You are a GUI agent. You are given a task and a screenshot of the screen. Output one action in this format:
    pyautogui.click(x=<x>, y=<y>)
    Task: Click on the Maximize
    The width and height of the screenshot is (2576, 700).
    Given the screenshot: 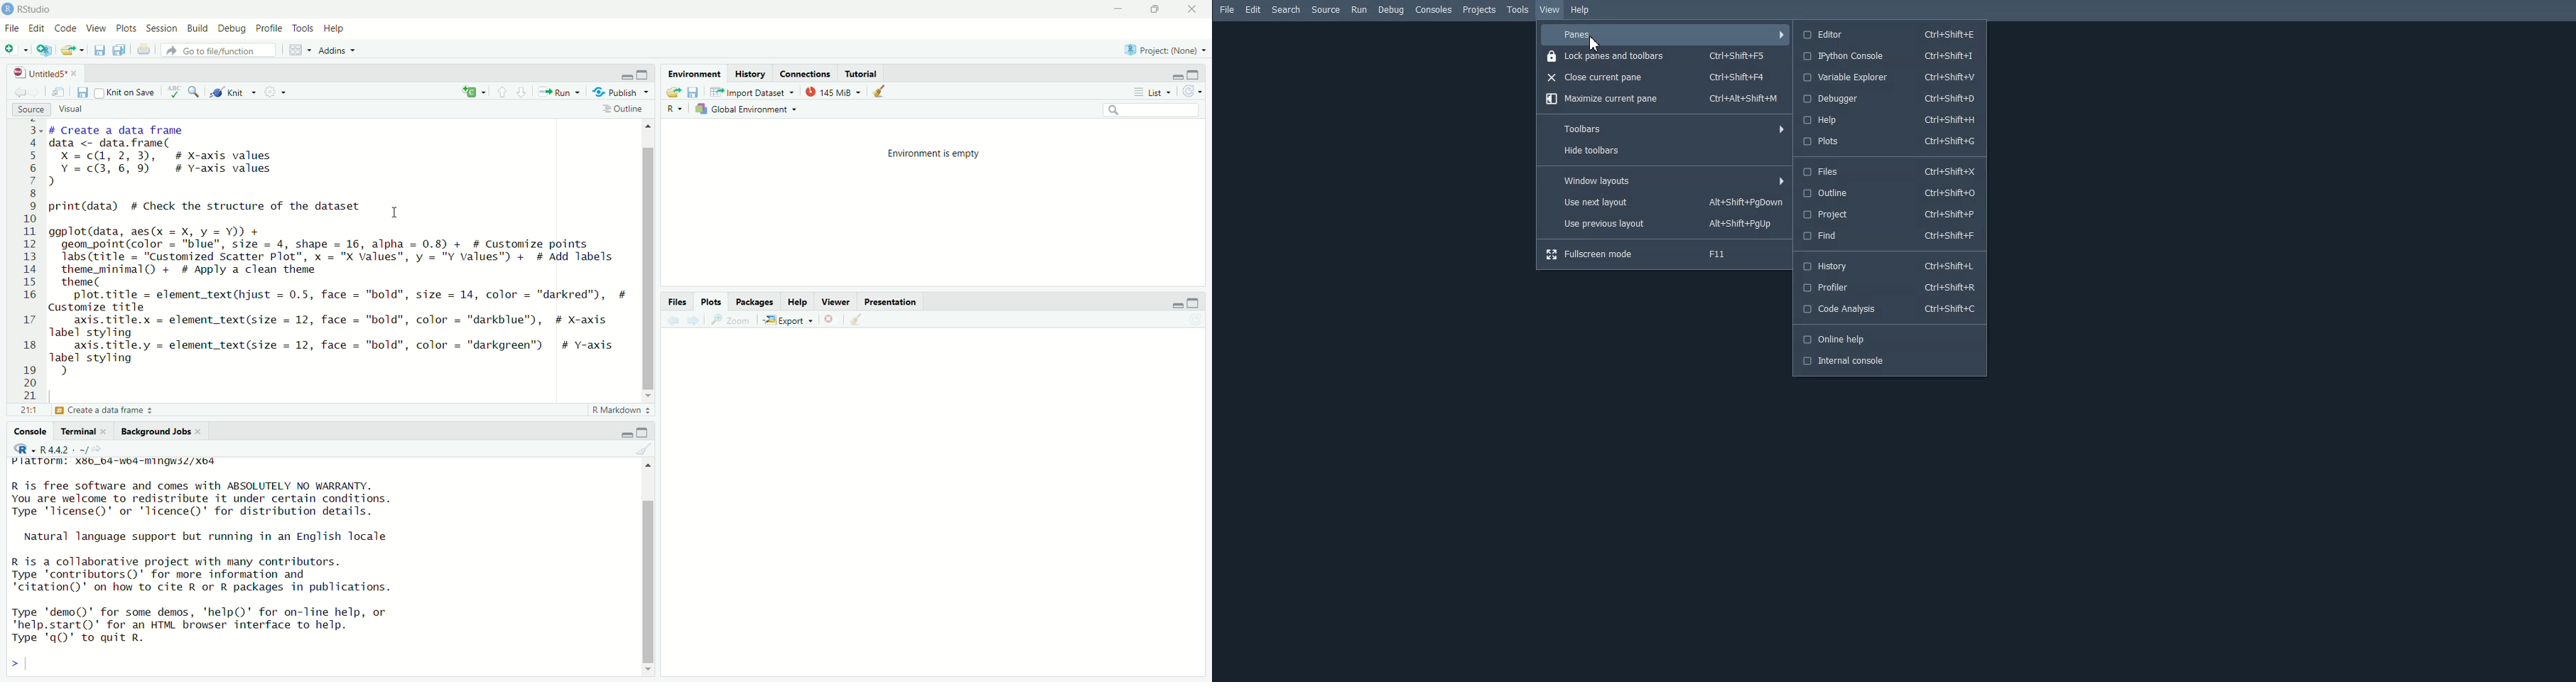 What is the action you would take?
    pyautogui.click(x=1194, y=75)
    